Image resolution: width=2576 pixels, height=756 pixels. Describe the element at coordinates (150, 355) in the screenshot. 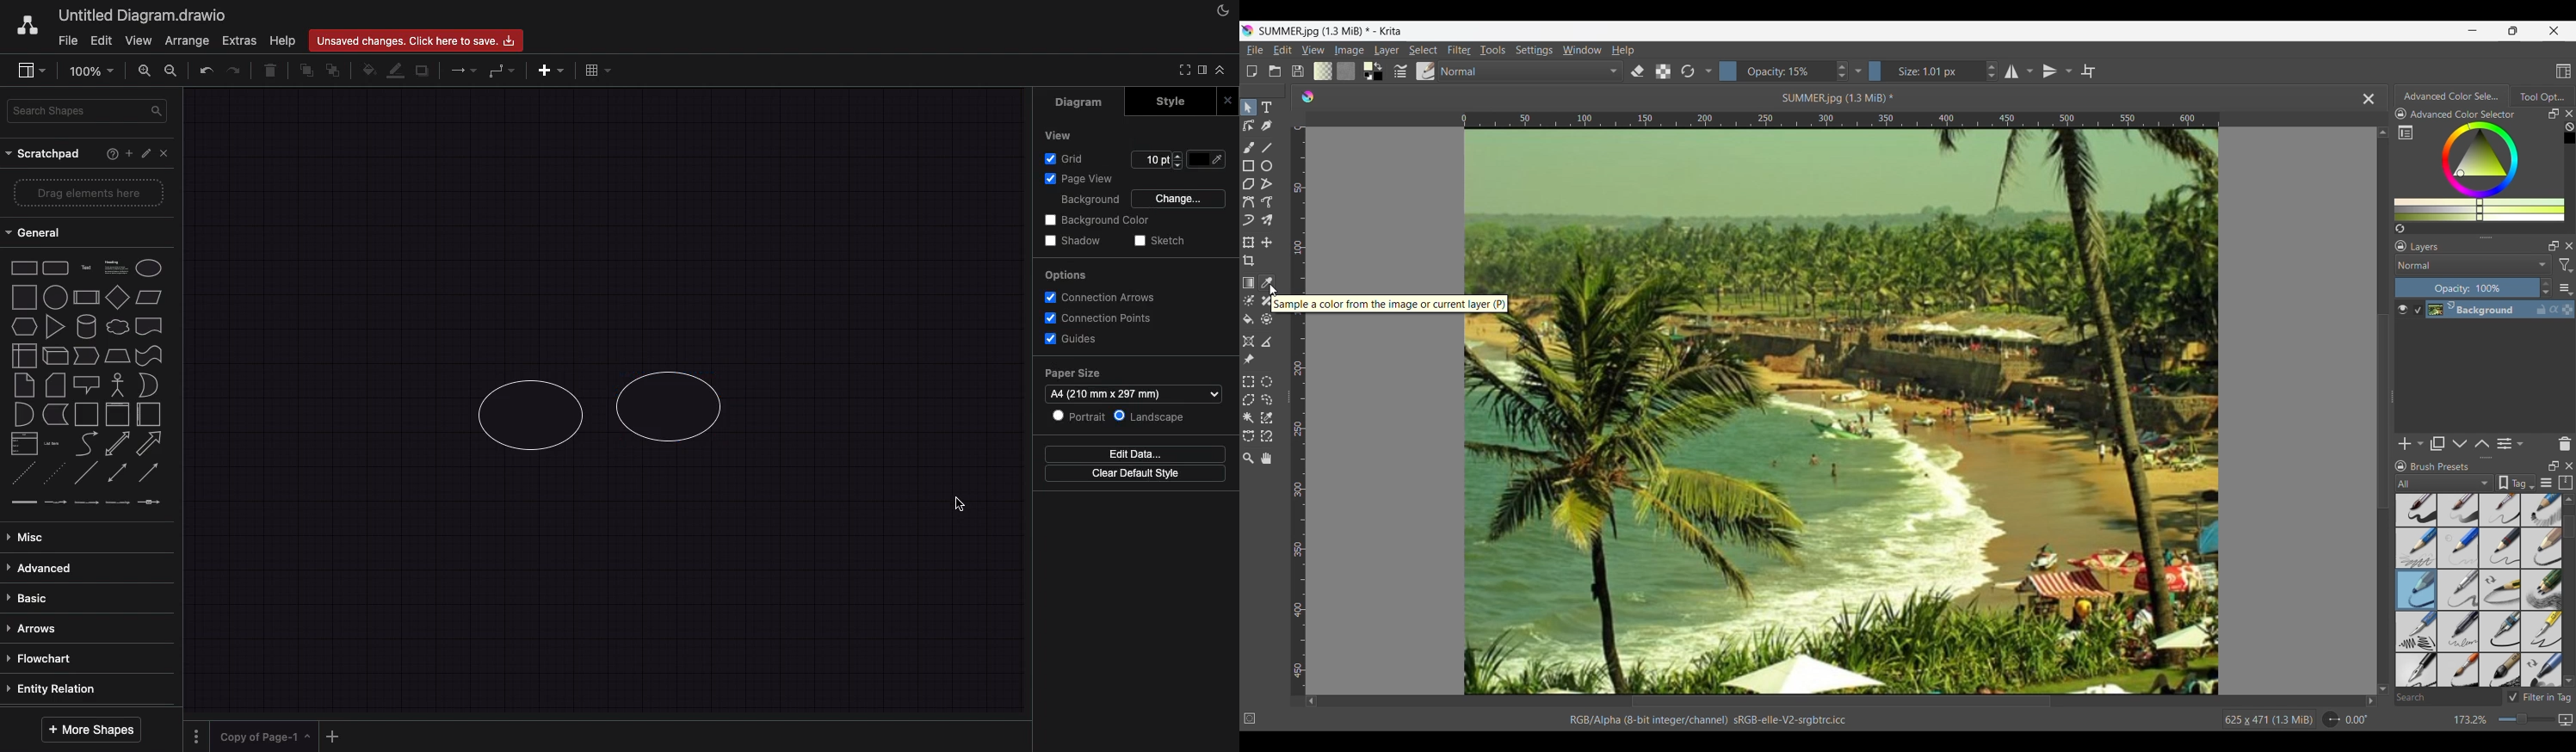

I see `tape` at that location.